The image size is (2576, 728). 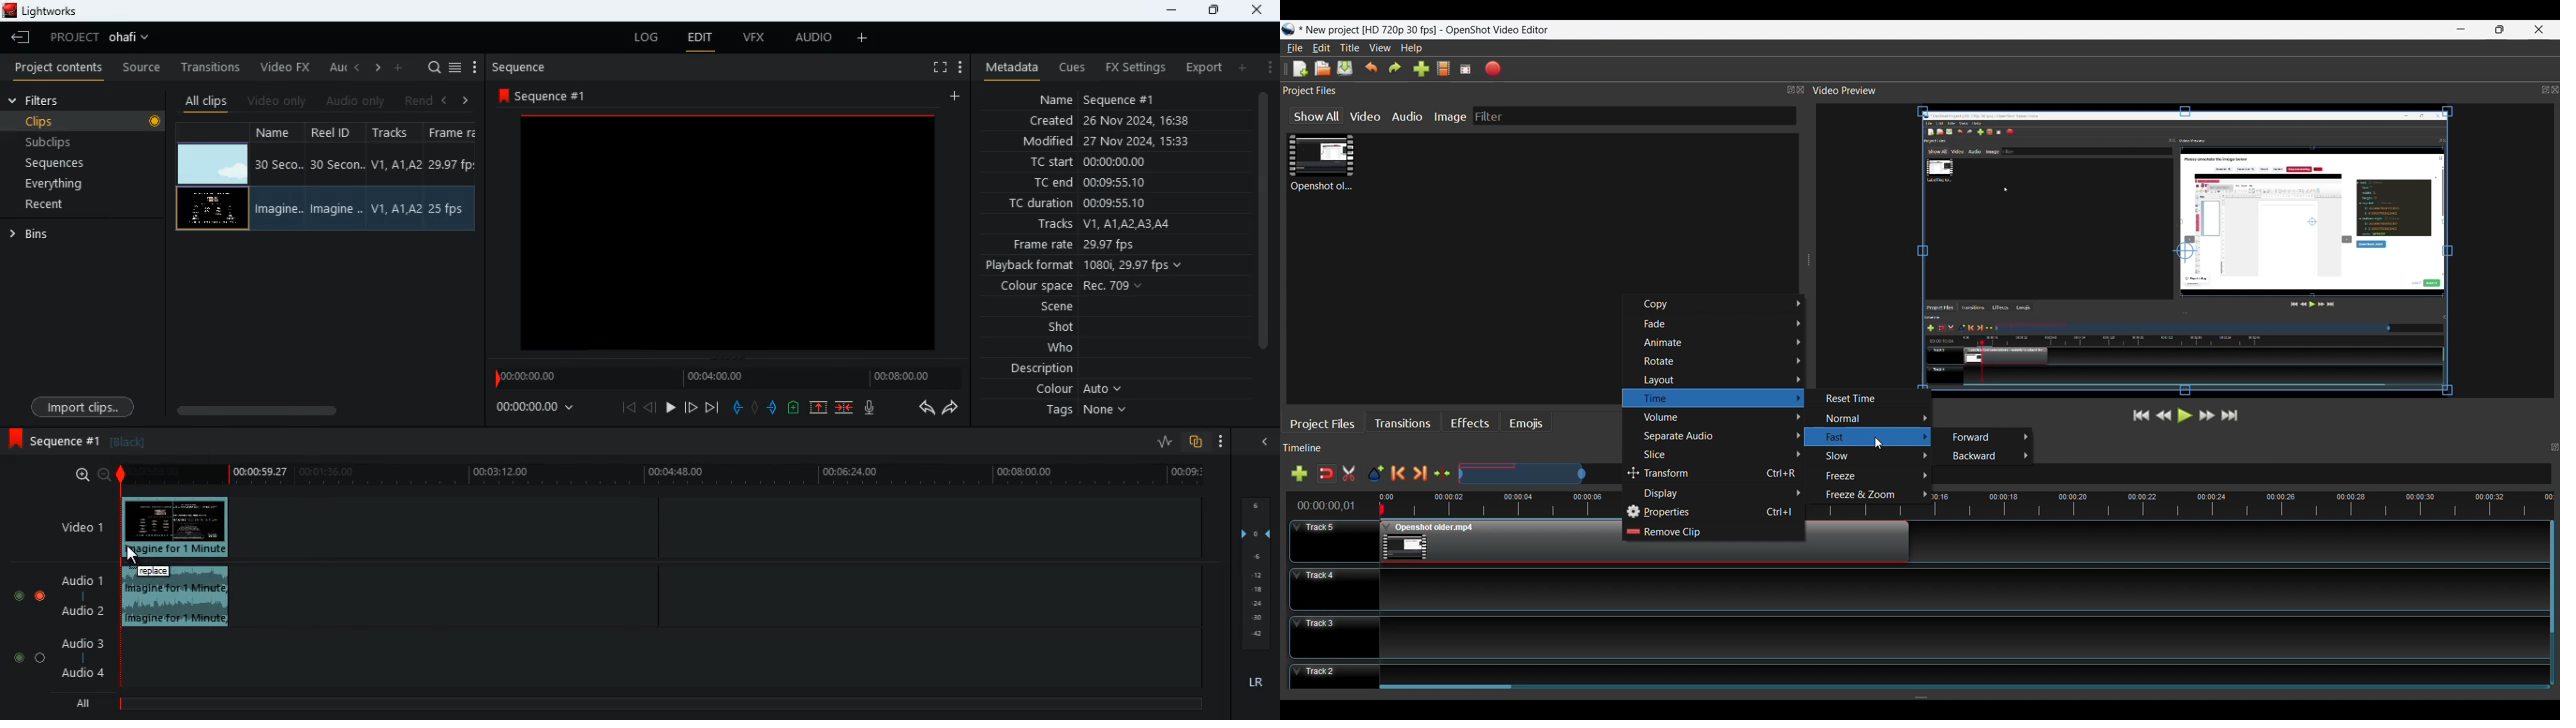 I want to click on Show All, so click(x=1315, y=116).